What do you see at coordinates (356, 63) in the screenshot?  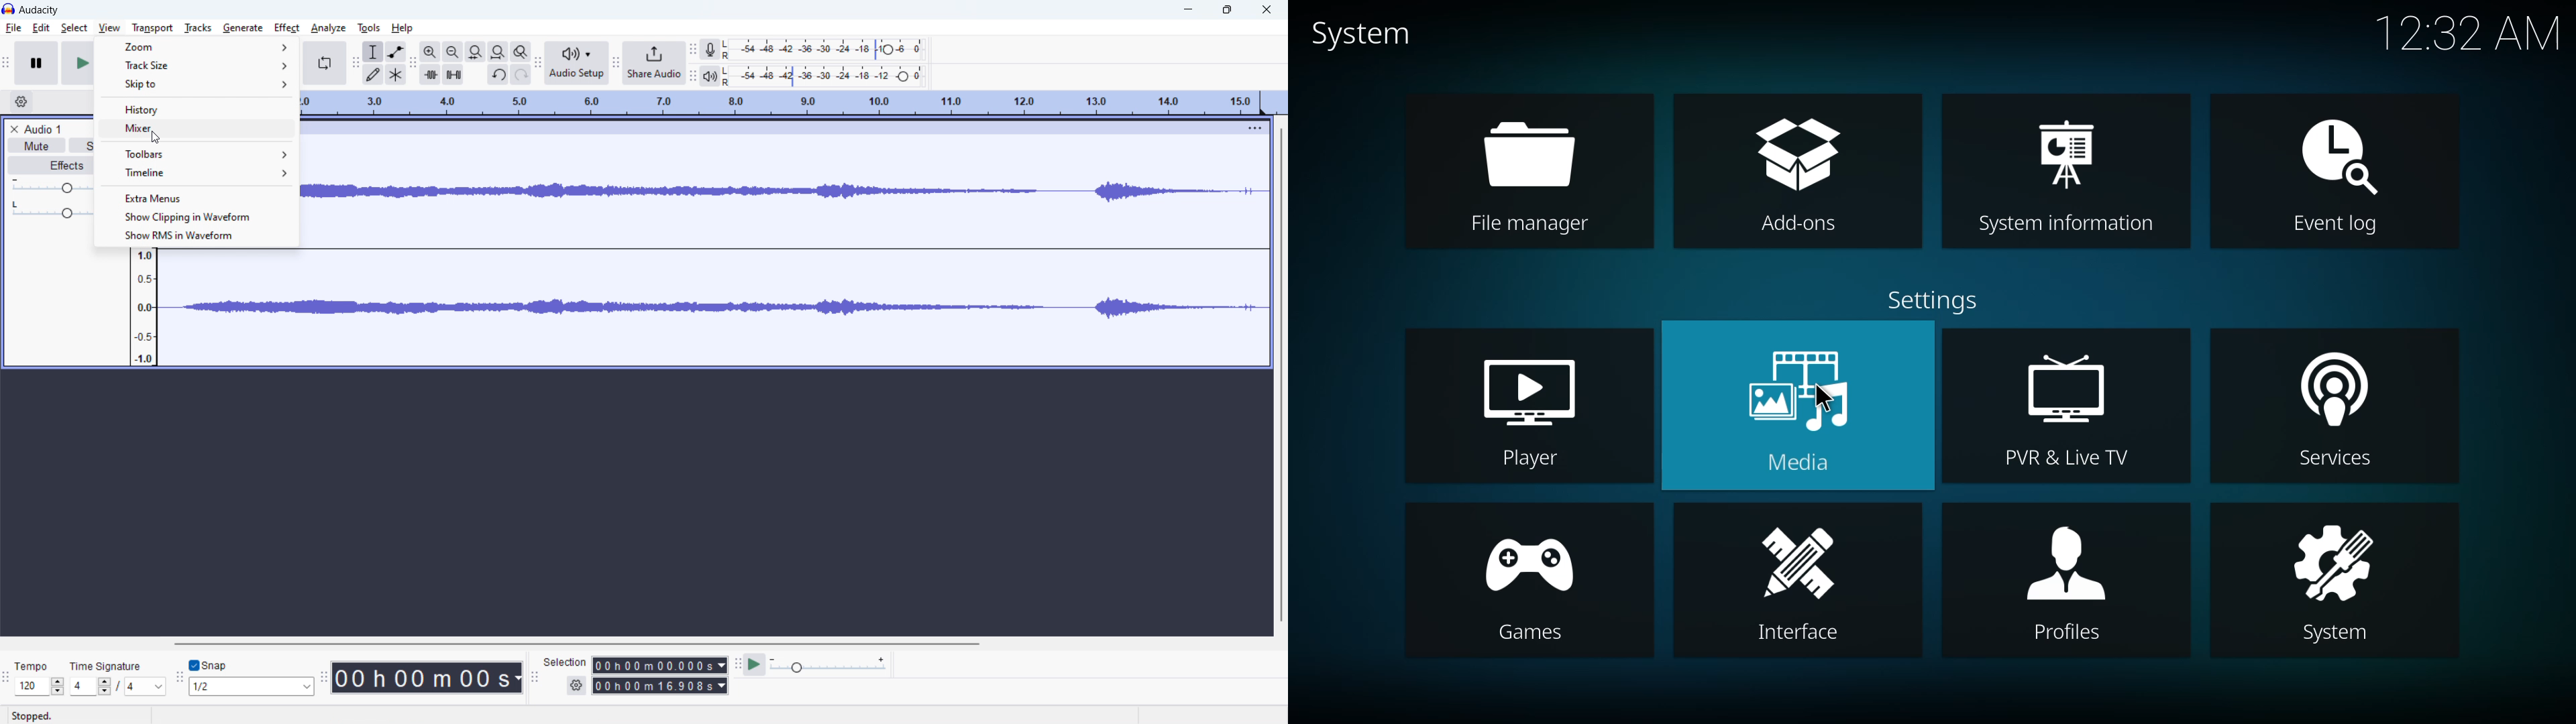 I see `tools toolbar` at bounding box center [356, 63].